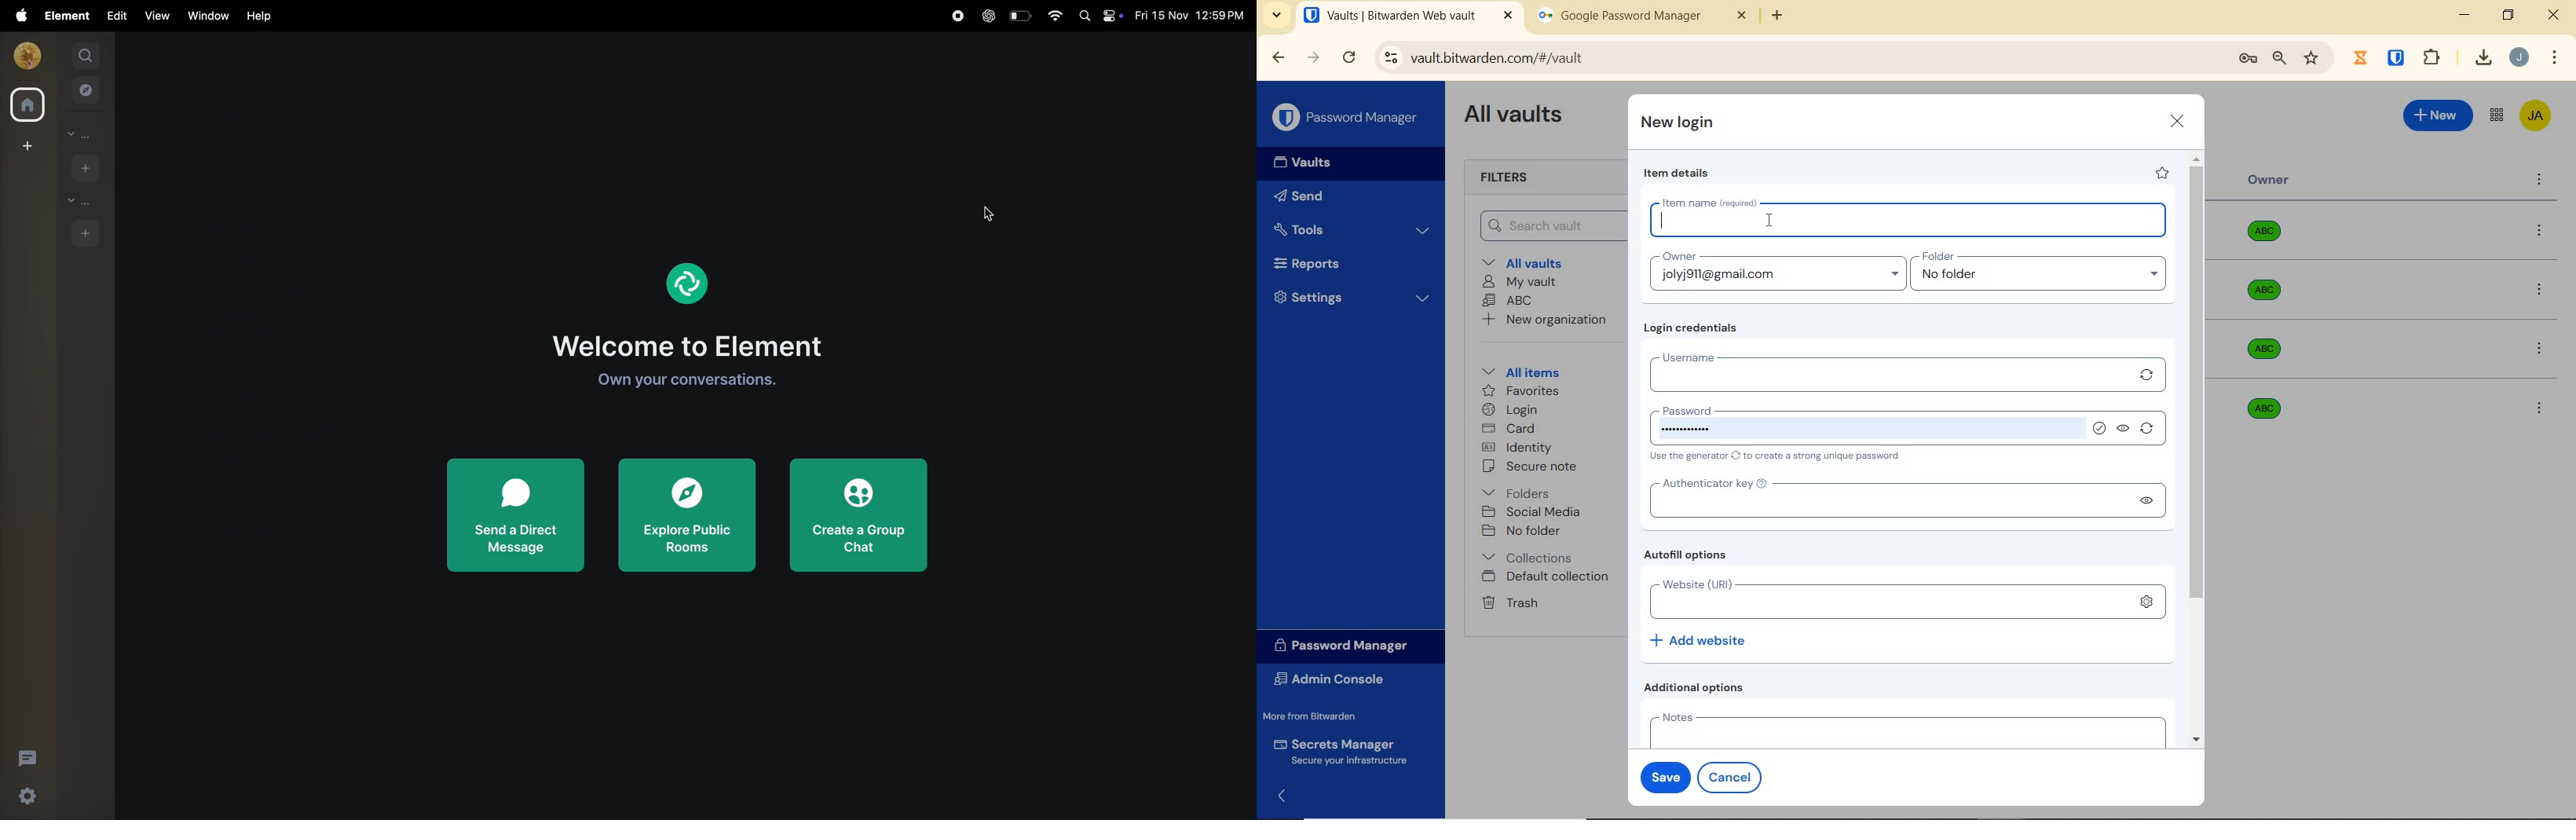  I want to click on add rooms, so click(85, 232).